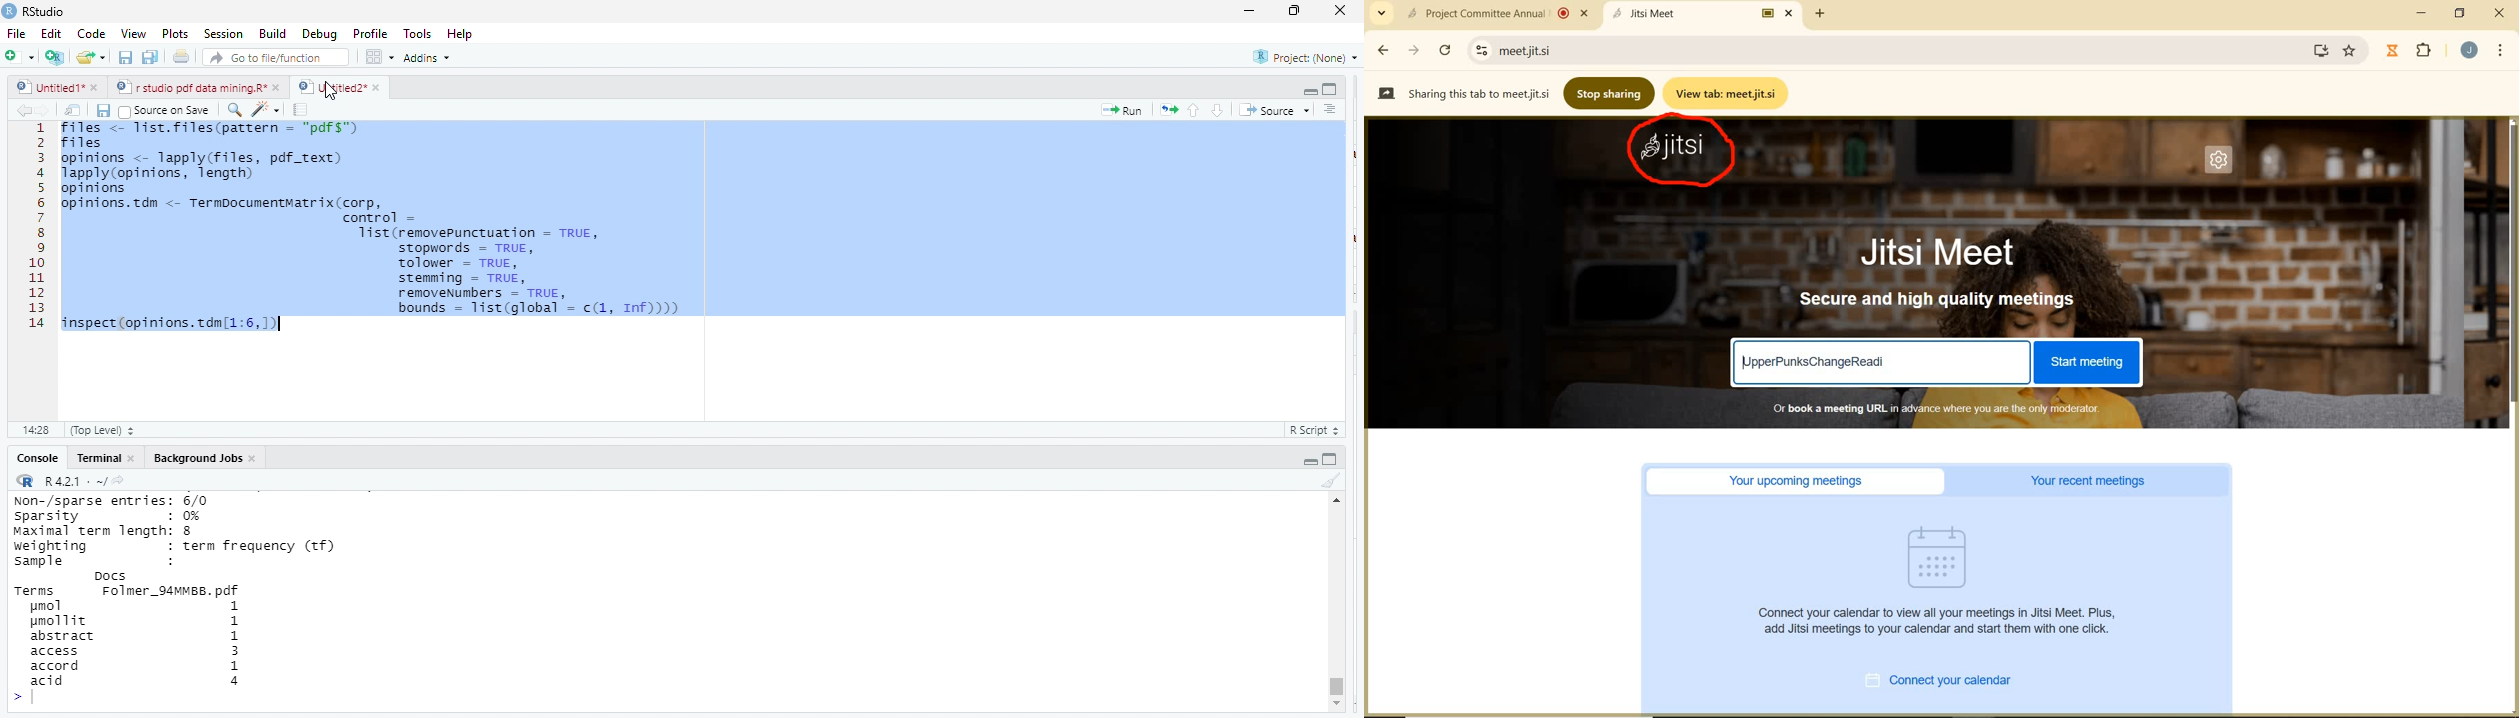 The height and width of the screenshot is (728, 2520). What do you see at coordinates (53, 57) in the screenshot?
I see `create a project` at bounding box center [53, 57].